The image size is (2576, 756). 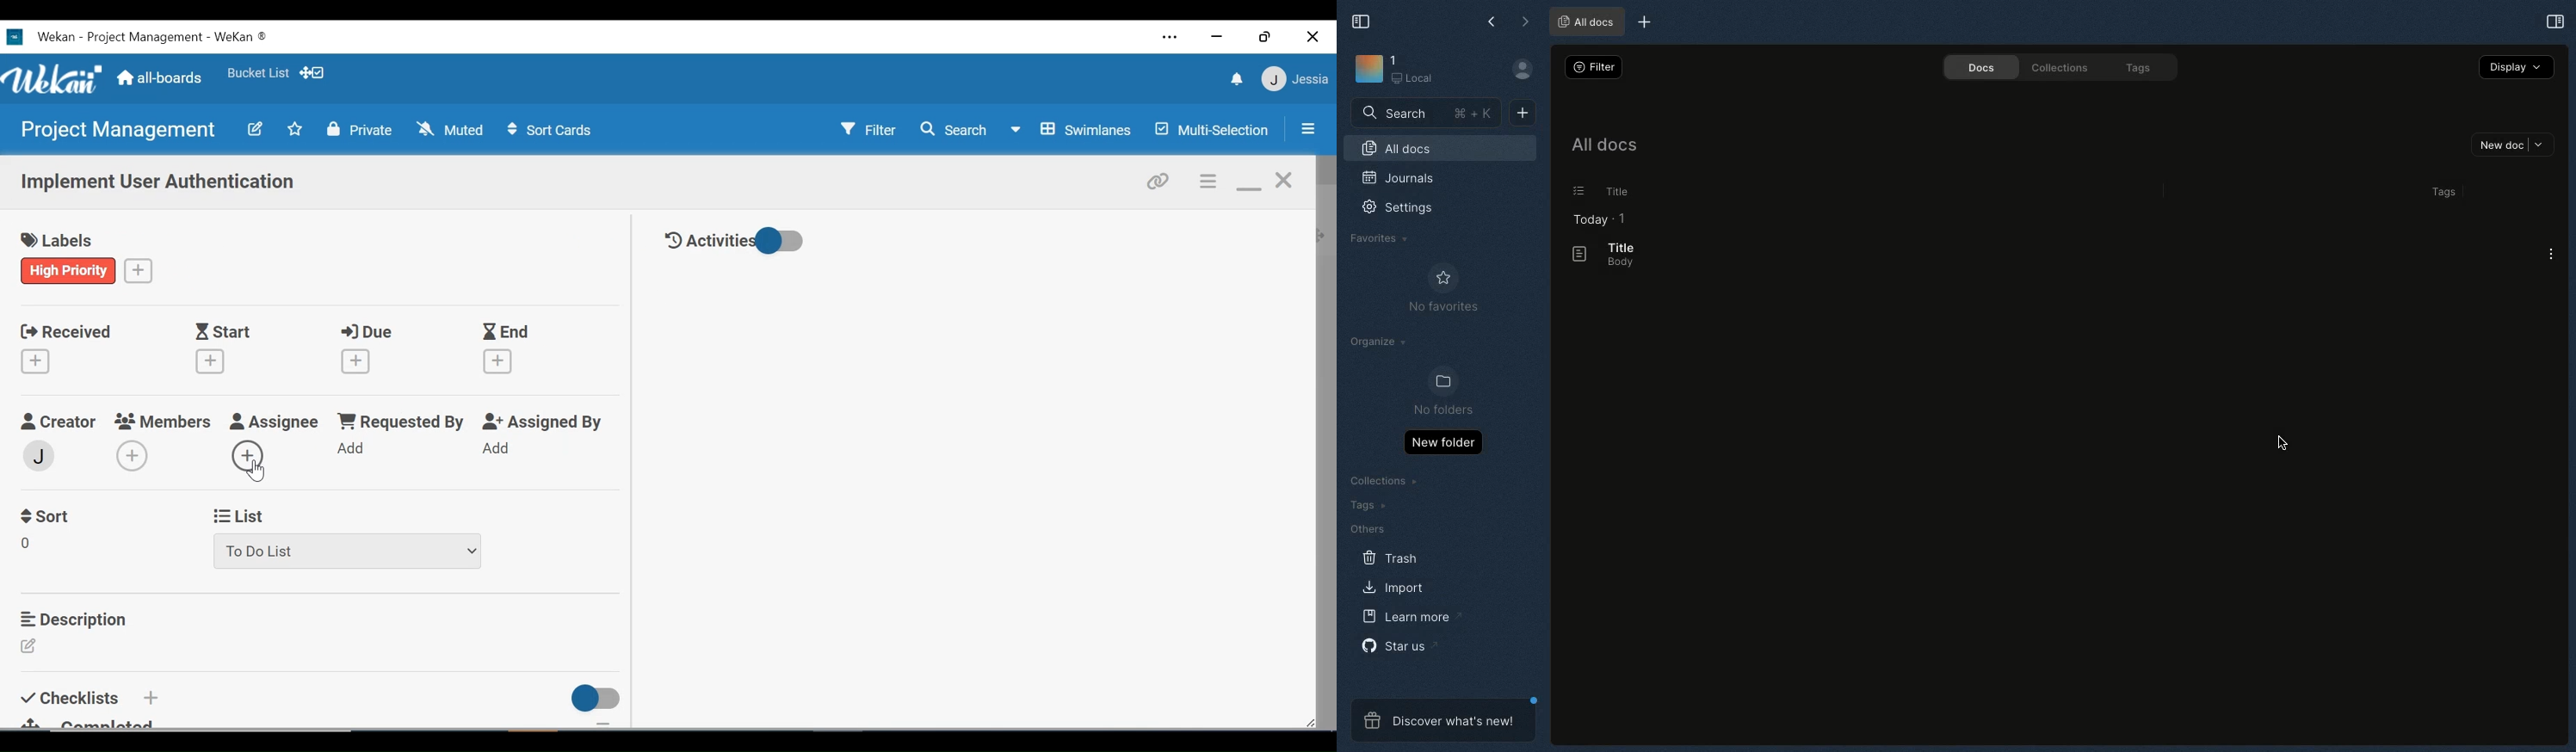 I want to click on Add, so click(x=352, y=449).